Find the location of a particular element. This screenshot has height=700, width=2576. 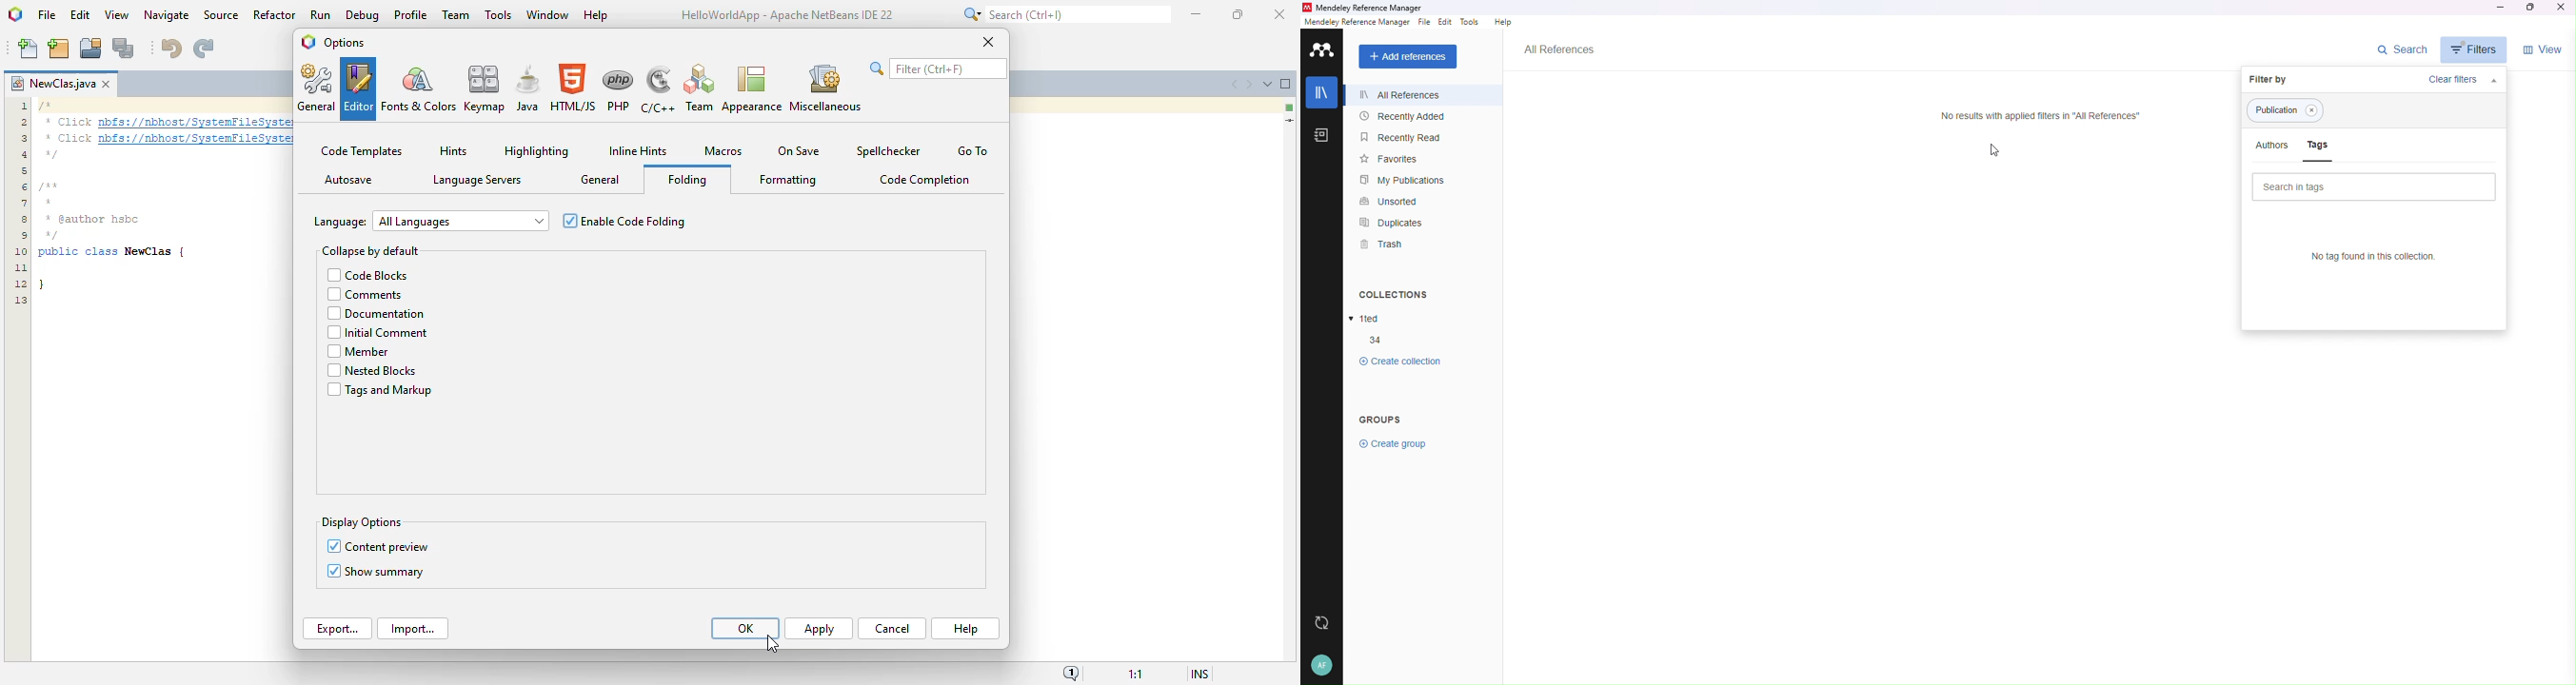

go to is located at coordinates (973, 150).